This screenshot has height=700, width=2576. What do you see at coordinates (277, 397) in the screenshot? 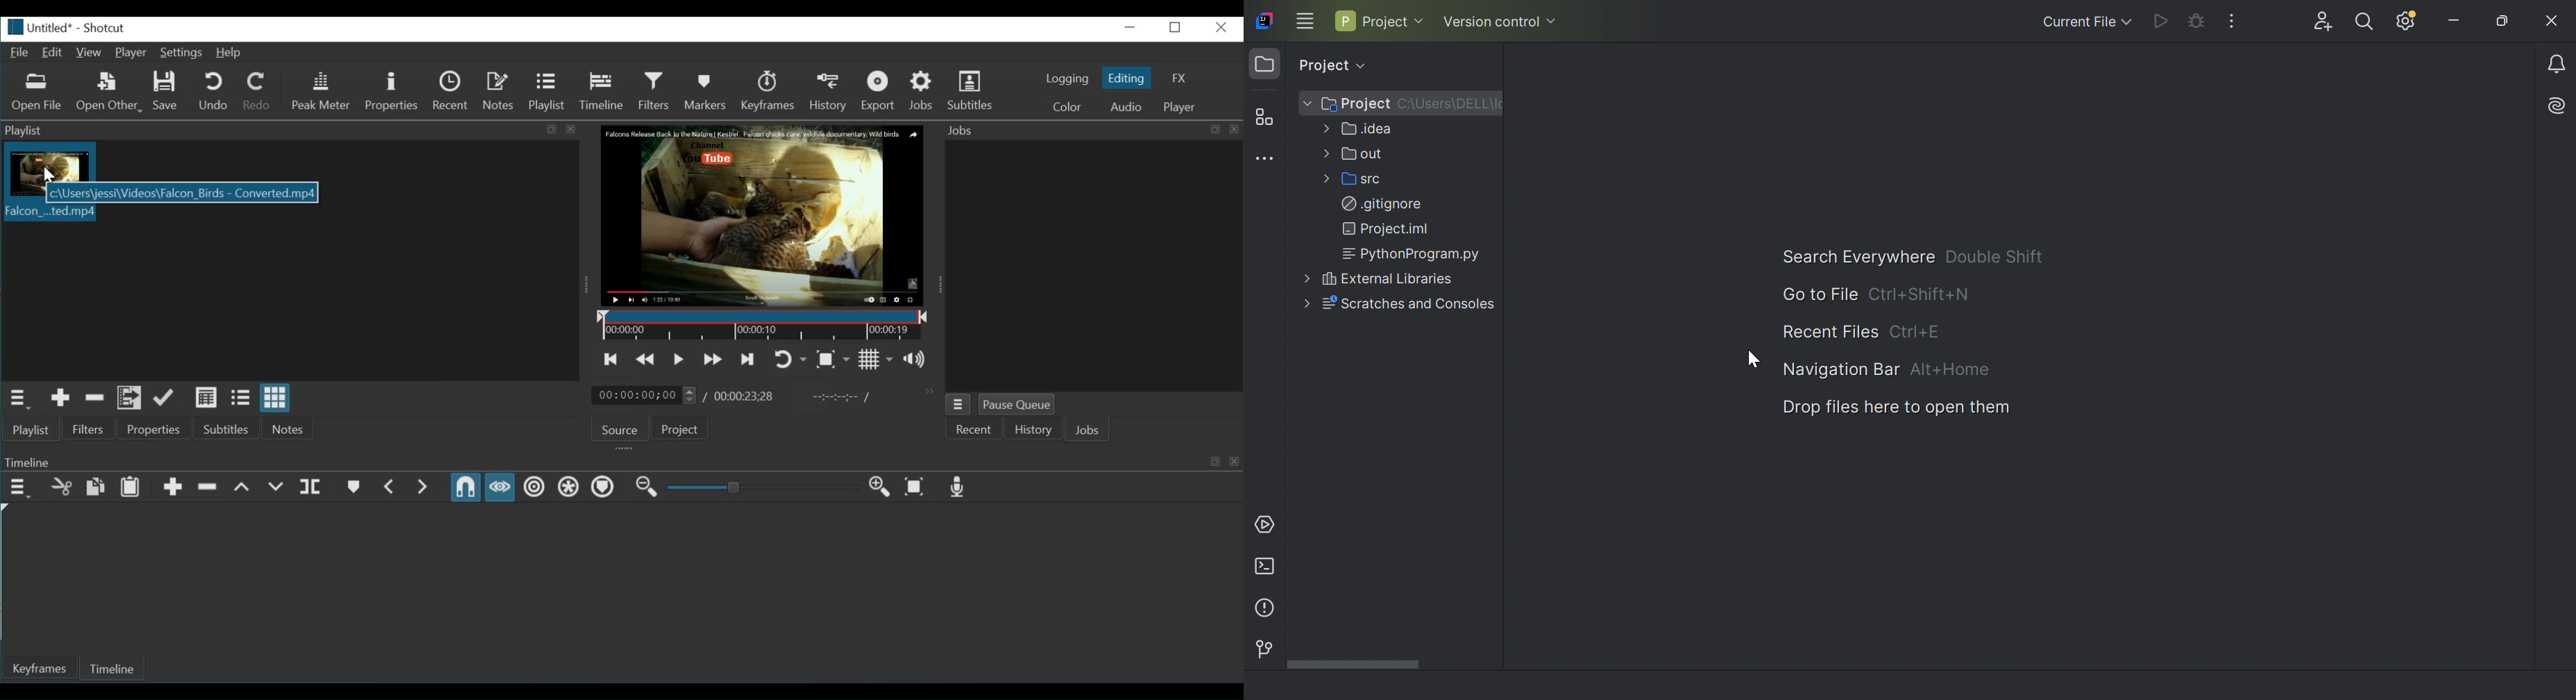
I see `View as icon` at bounding box center [277, 397].